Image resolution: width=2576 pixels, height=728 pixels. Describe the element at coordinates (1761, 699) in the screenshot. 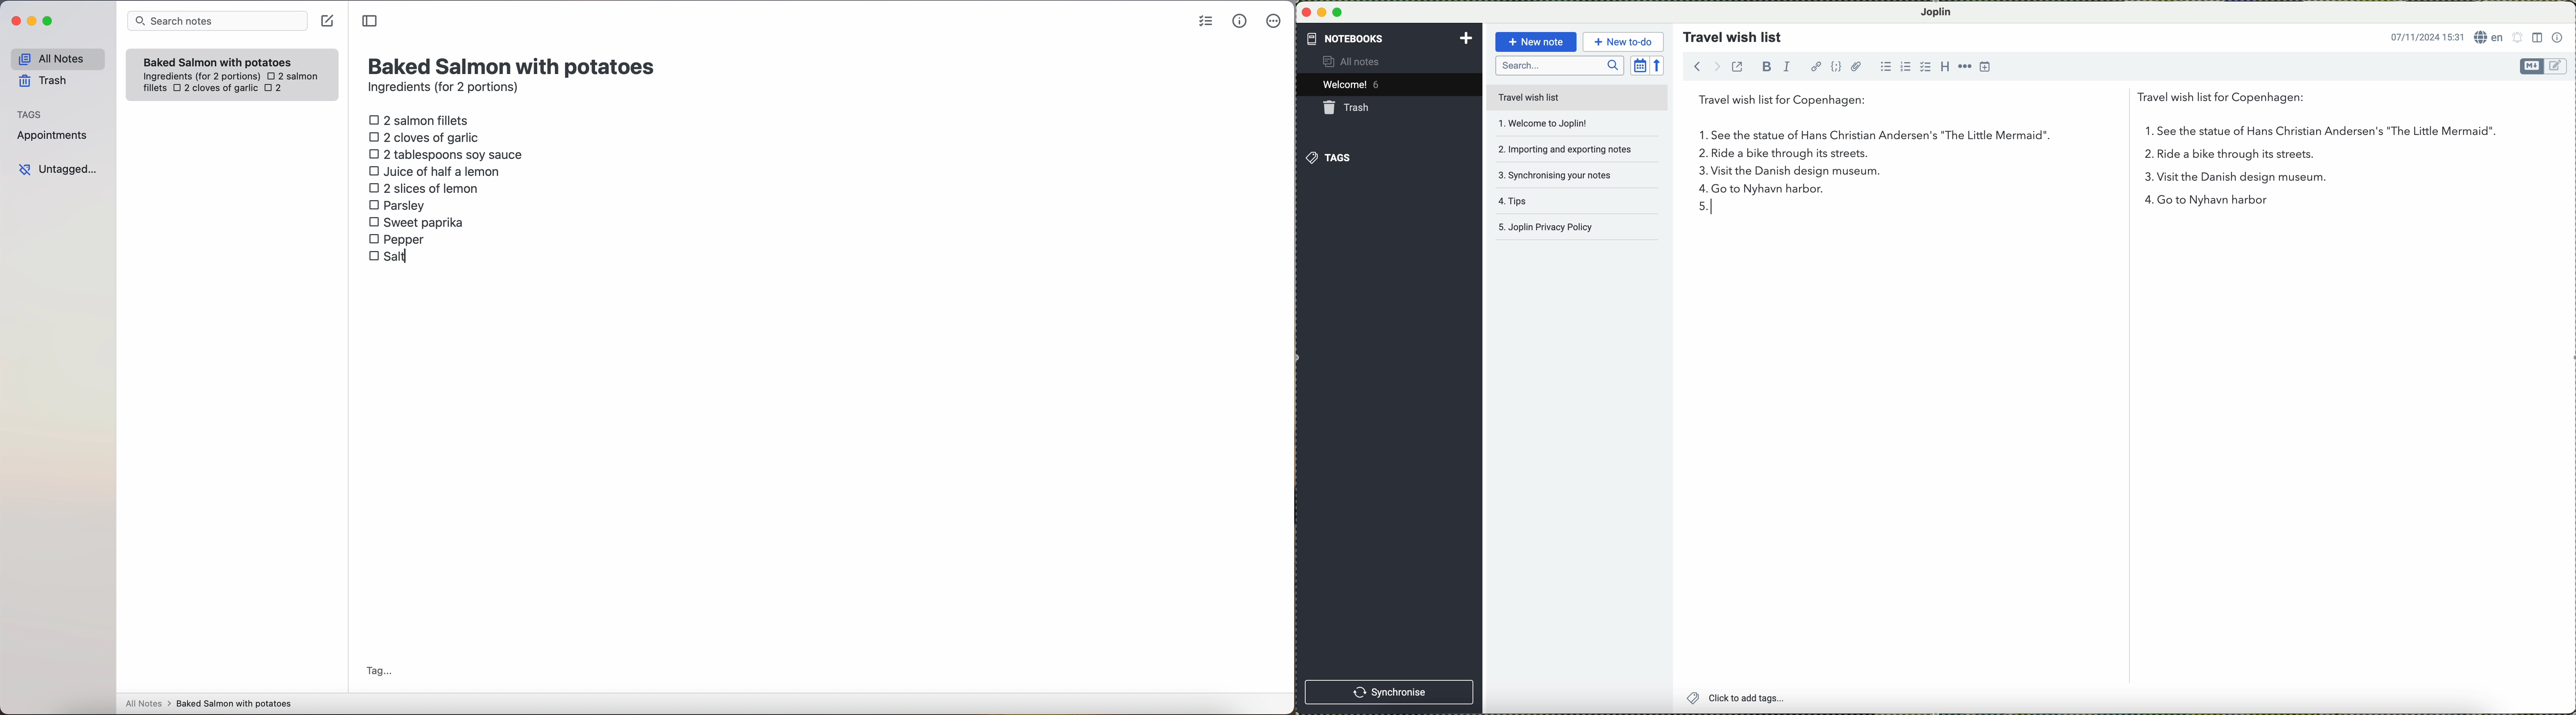

I see `click to add tags` at that location.